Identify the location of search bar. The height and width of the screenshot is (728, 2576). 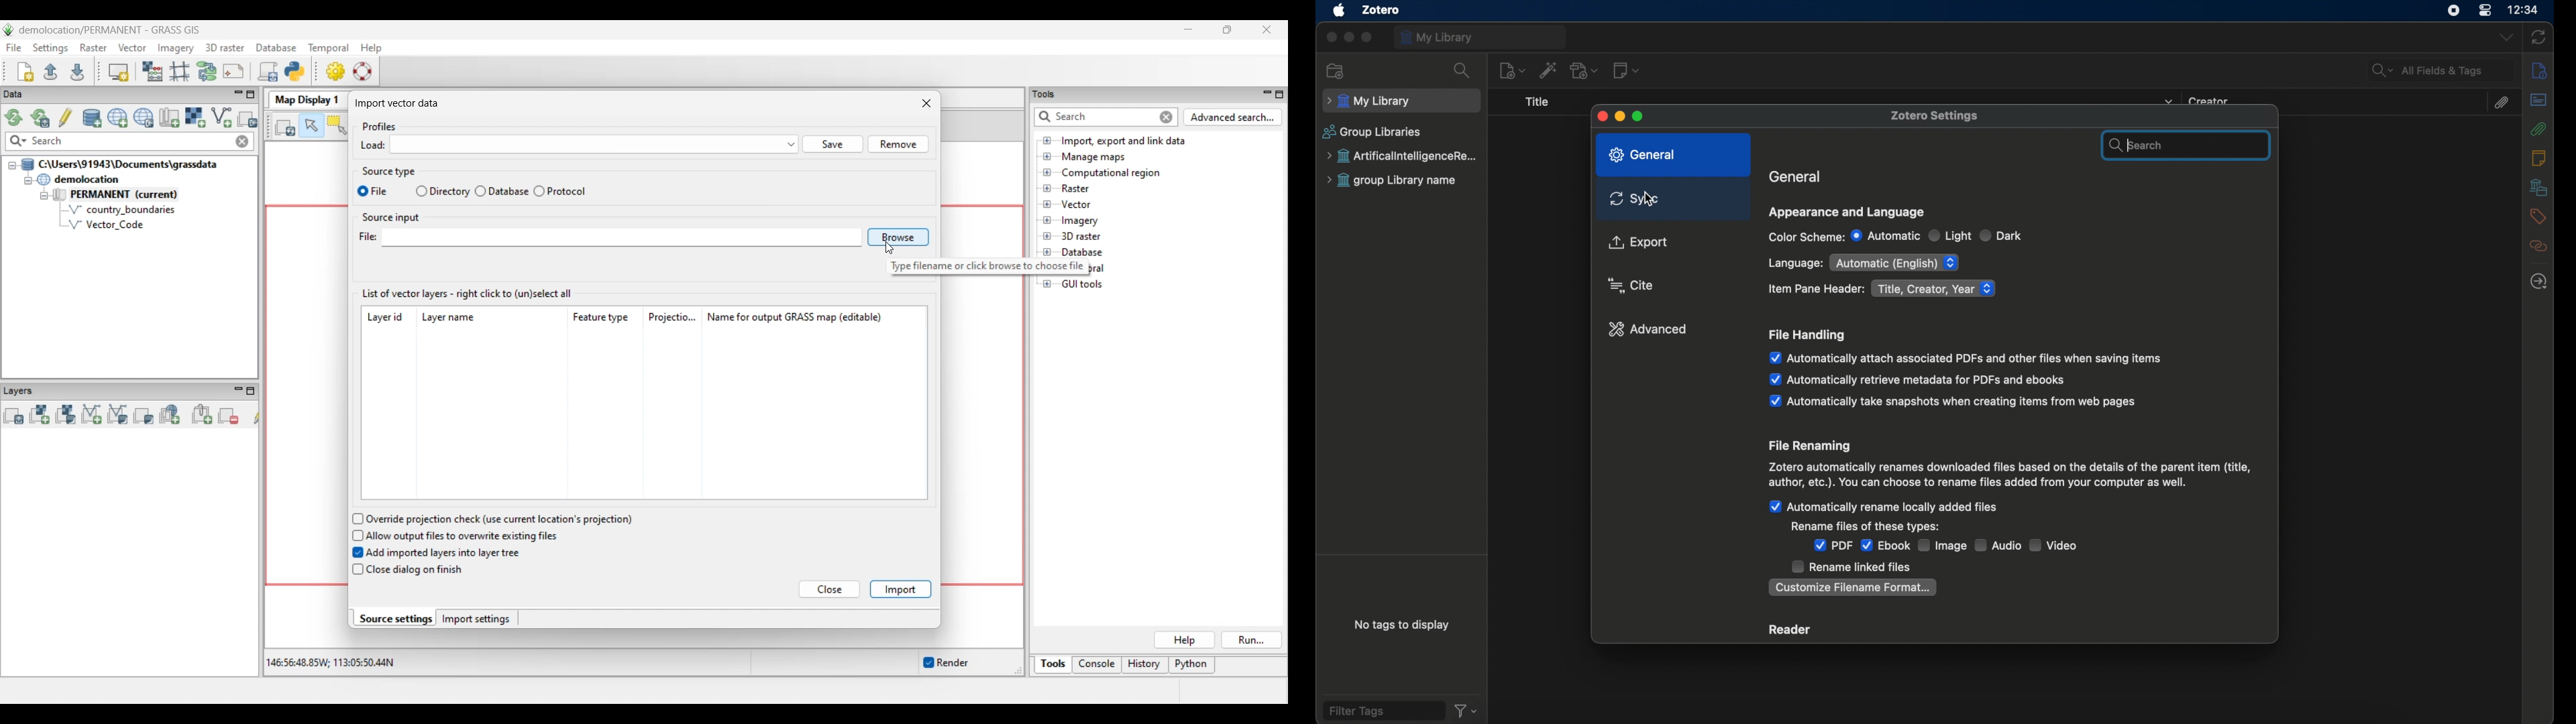
(2186, 147).